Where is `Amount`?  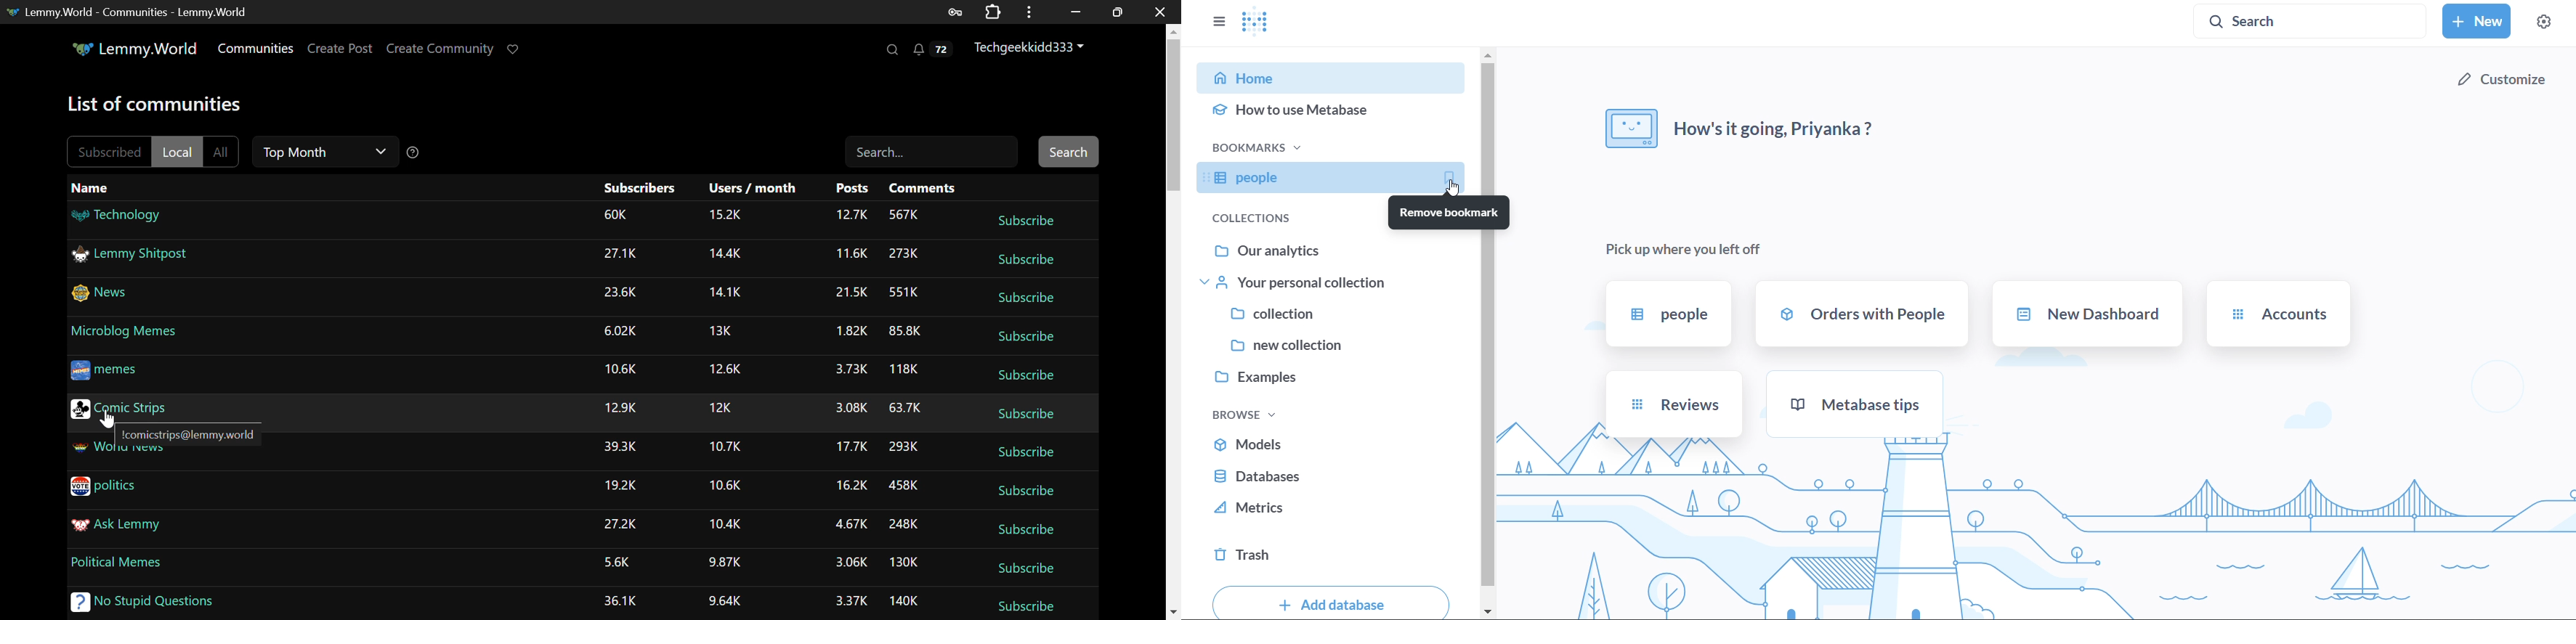 Amount is located at coordinates (904, 603).